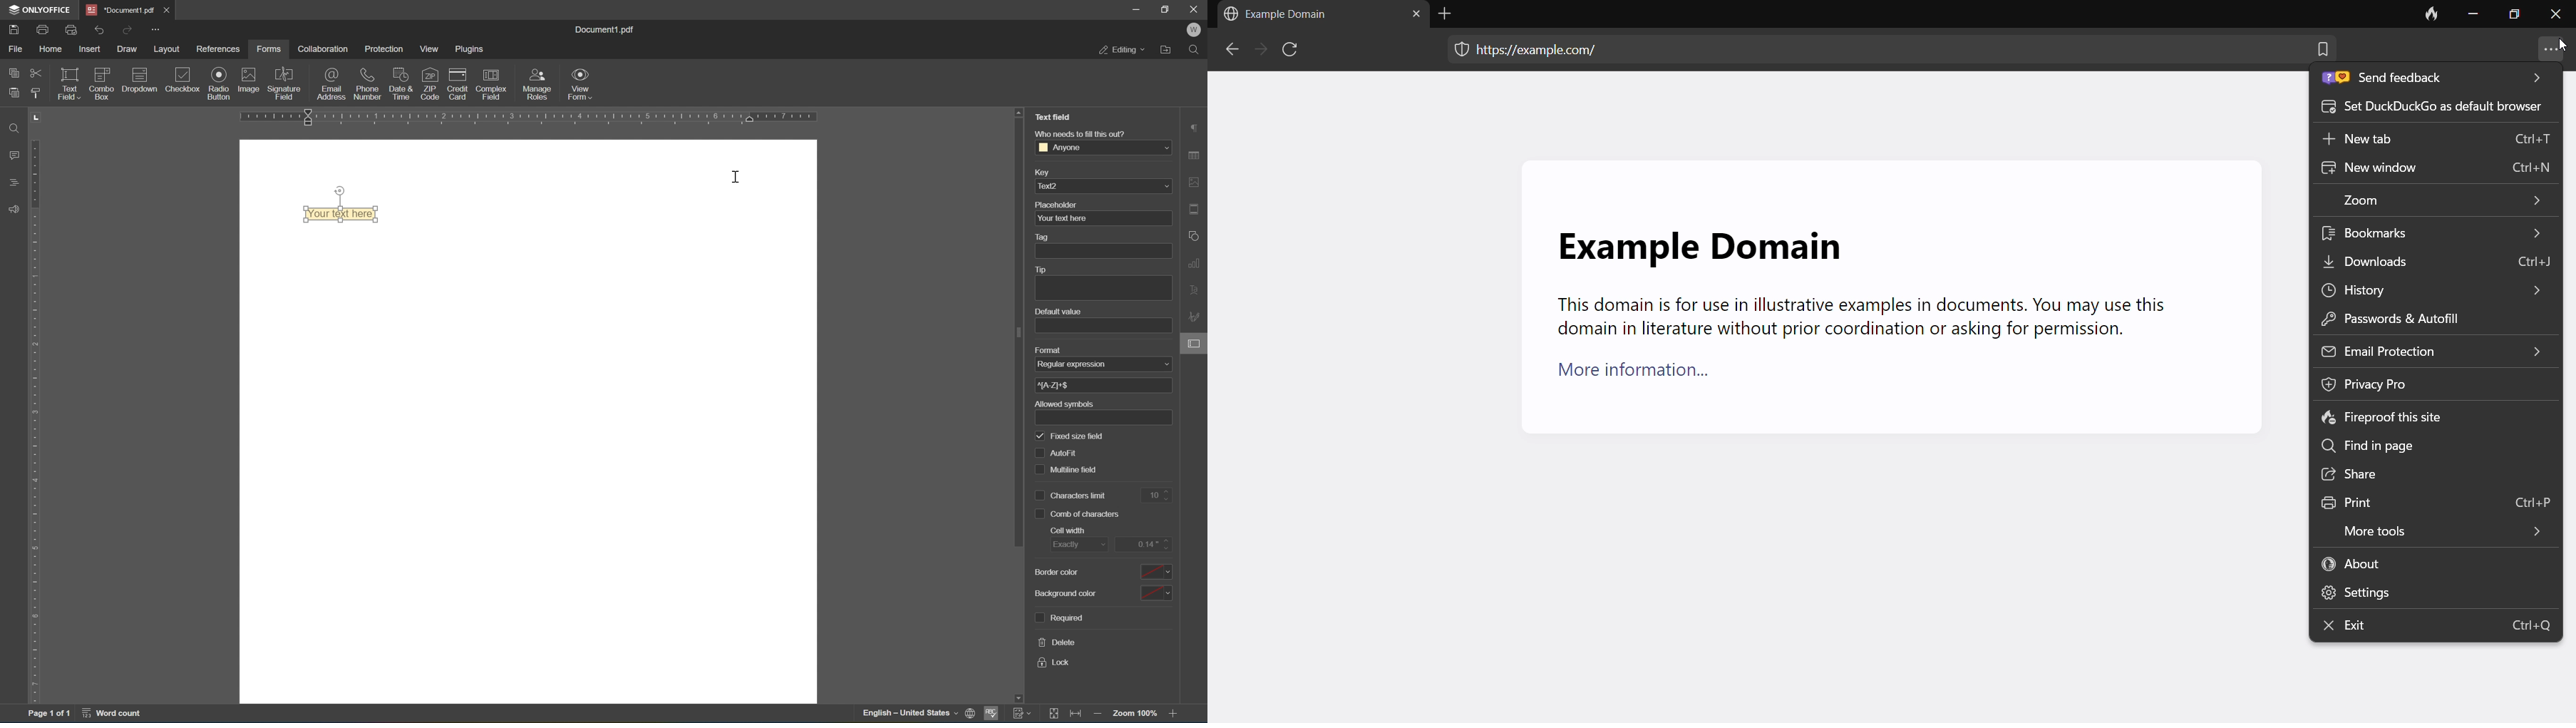 The width and height of the screenshot is (2576, 728). What do you see at coordinates (101, 83) in the screenshot?
I see `combo box` at bounding box center [101, 83].